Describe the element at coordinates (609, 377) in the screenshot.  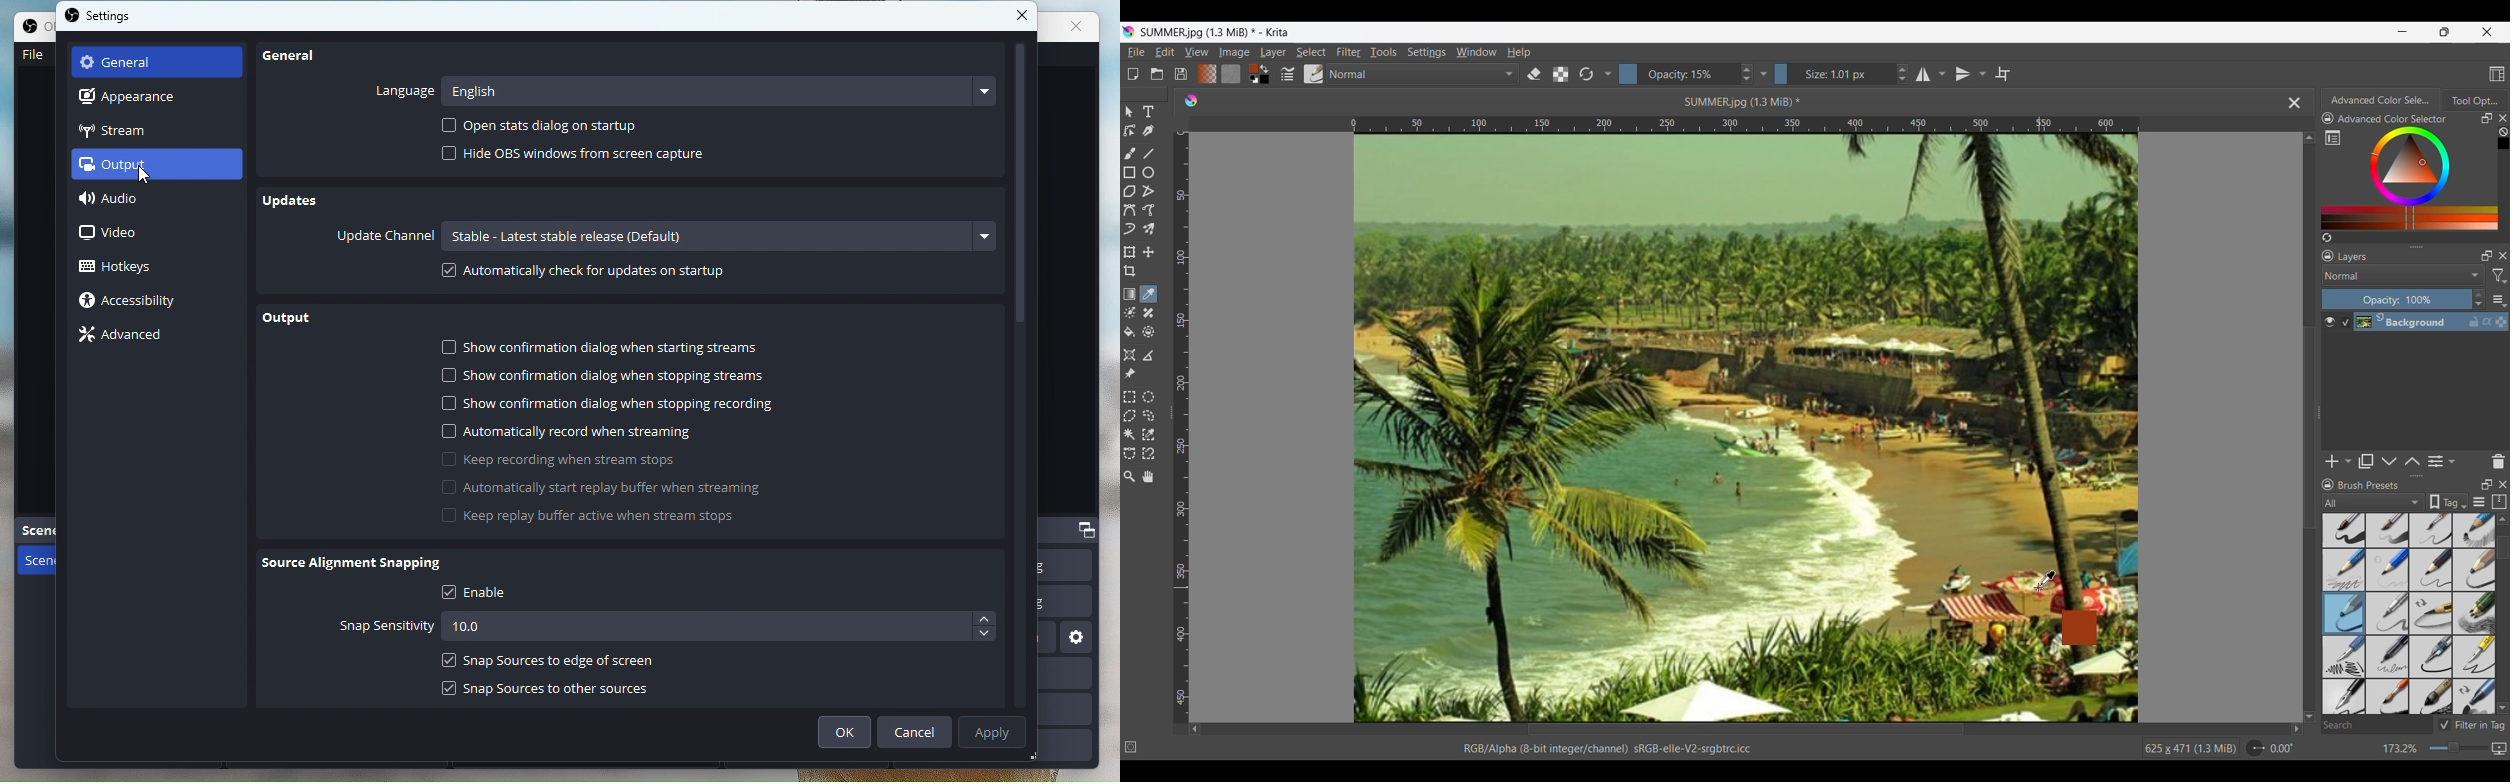
I see `Show confirmation dialog when stopping streams` at that location.